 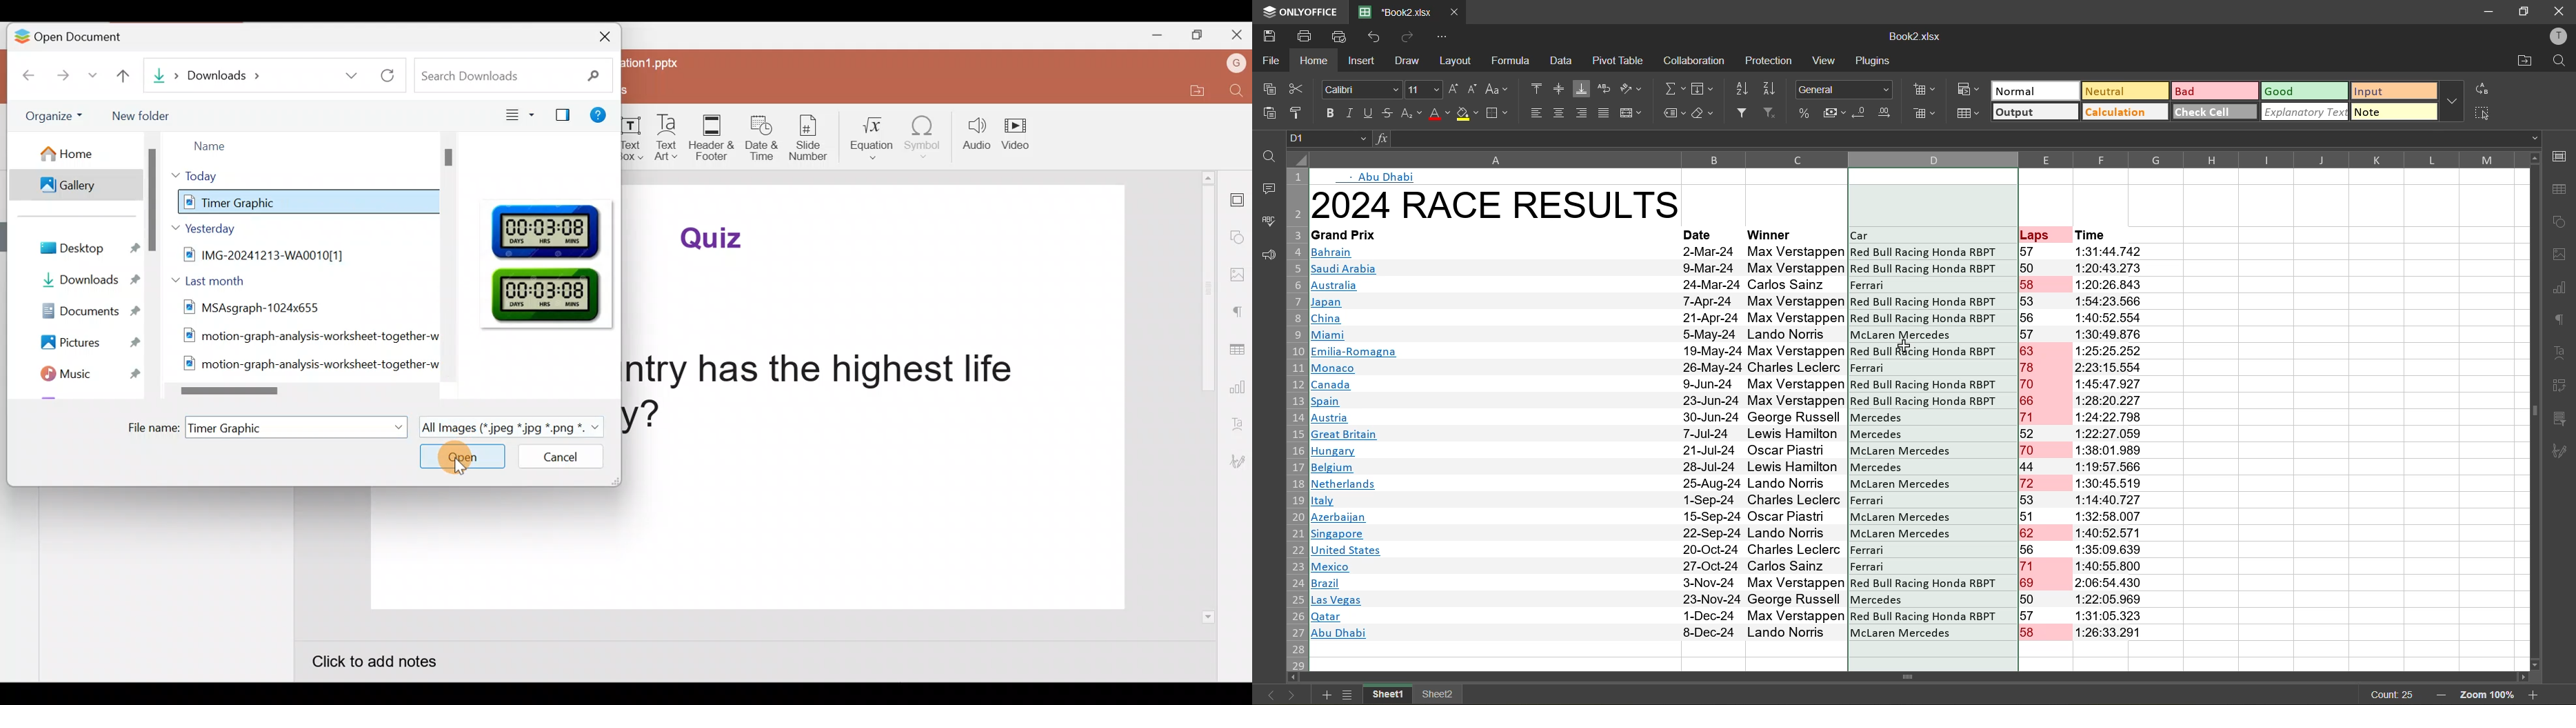 What do you see at coordinates (2564, 189) in the screenshot?
I see `table` at bounding box center [2564, 189].